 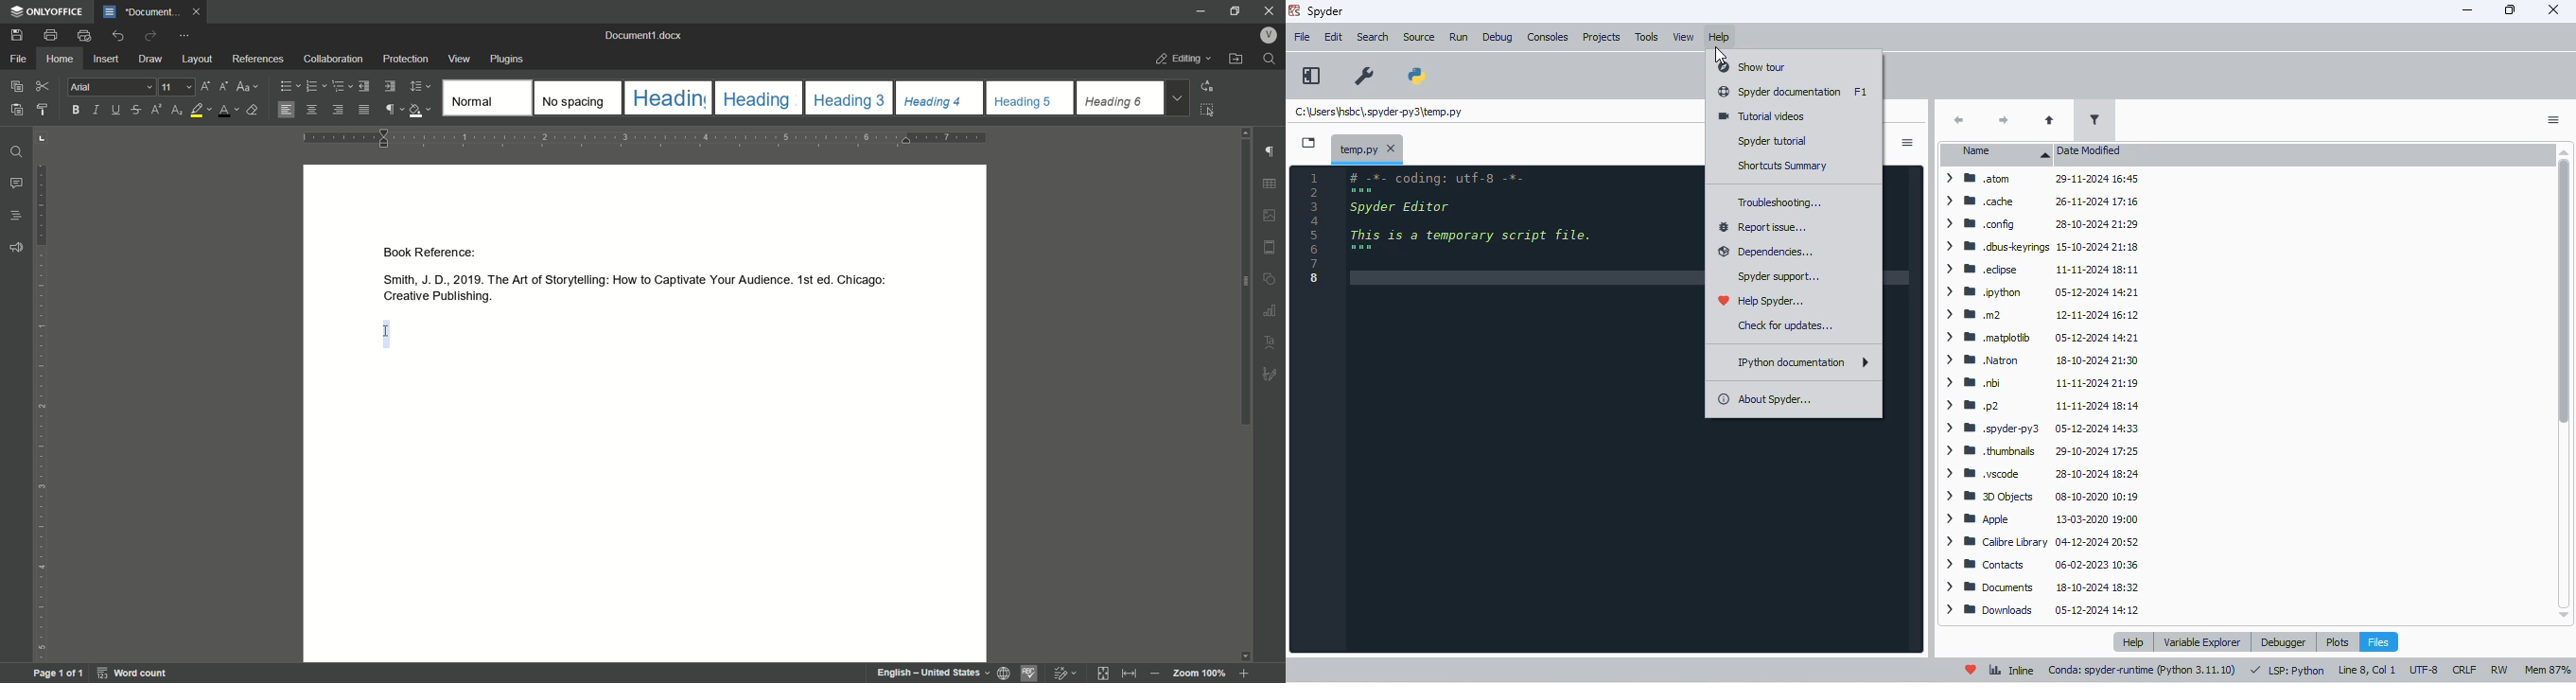 I want to click on , so click(x=1270, y=374).